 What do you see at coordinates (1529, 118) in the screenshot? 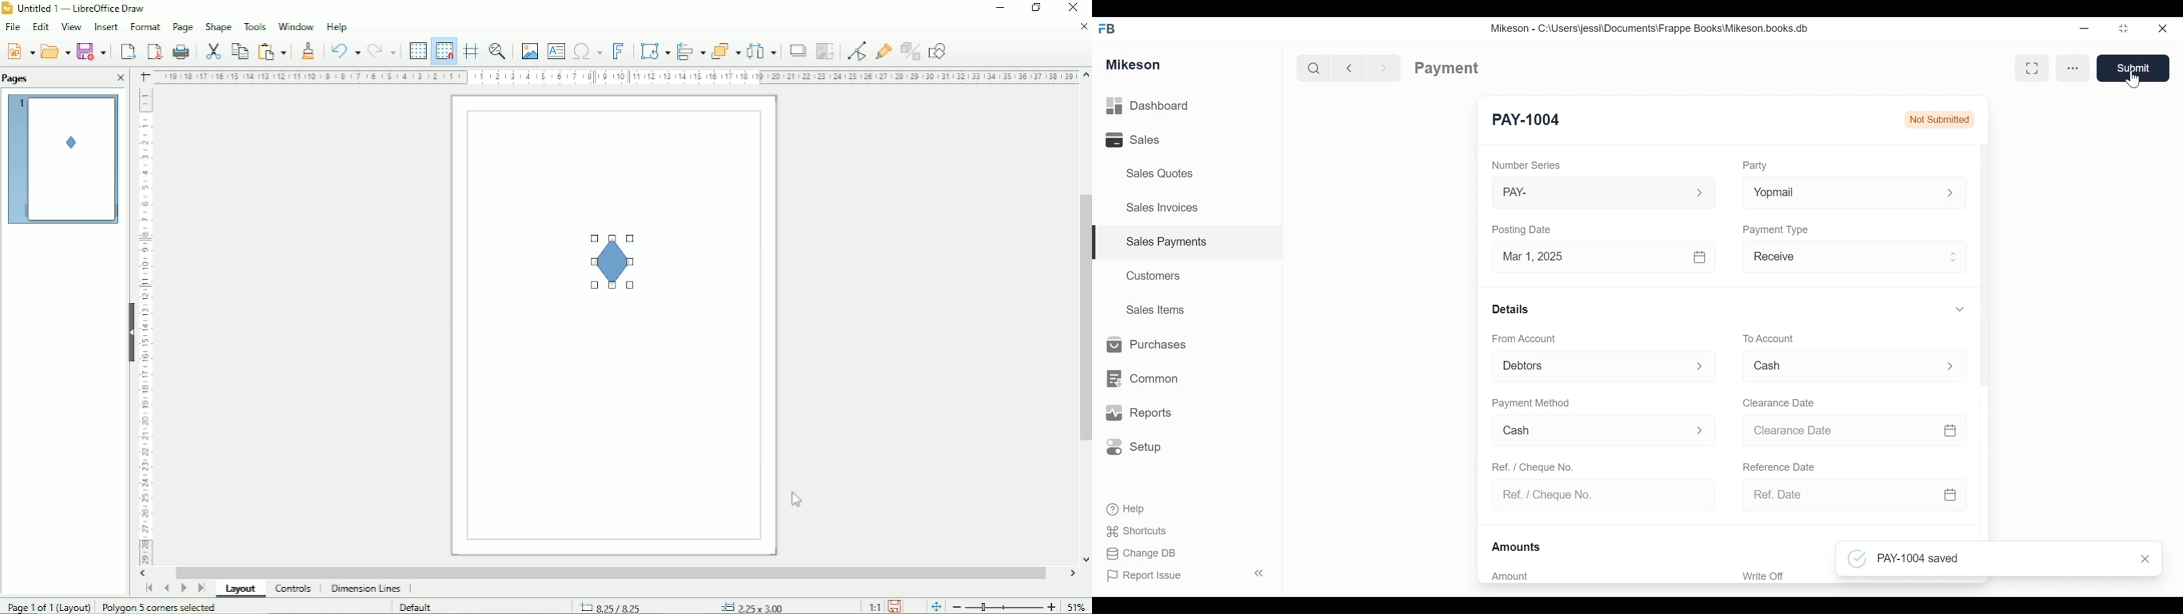
I see `New Entry` at bounding box center [1529, 118].